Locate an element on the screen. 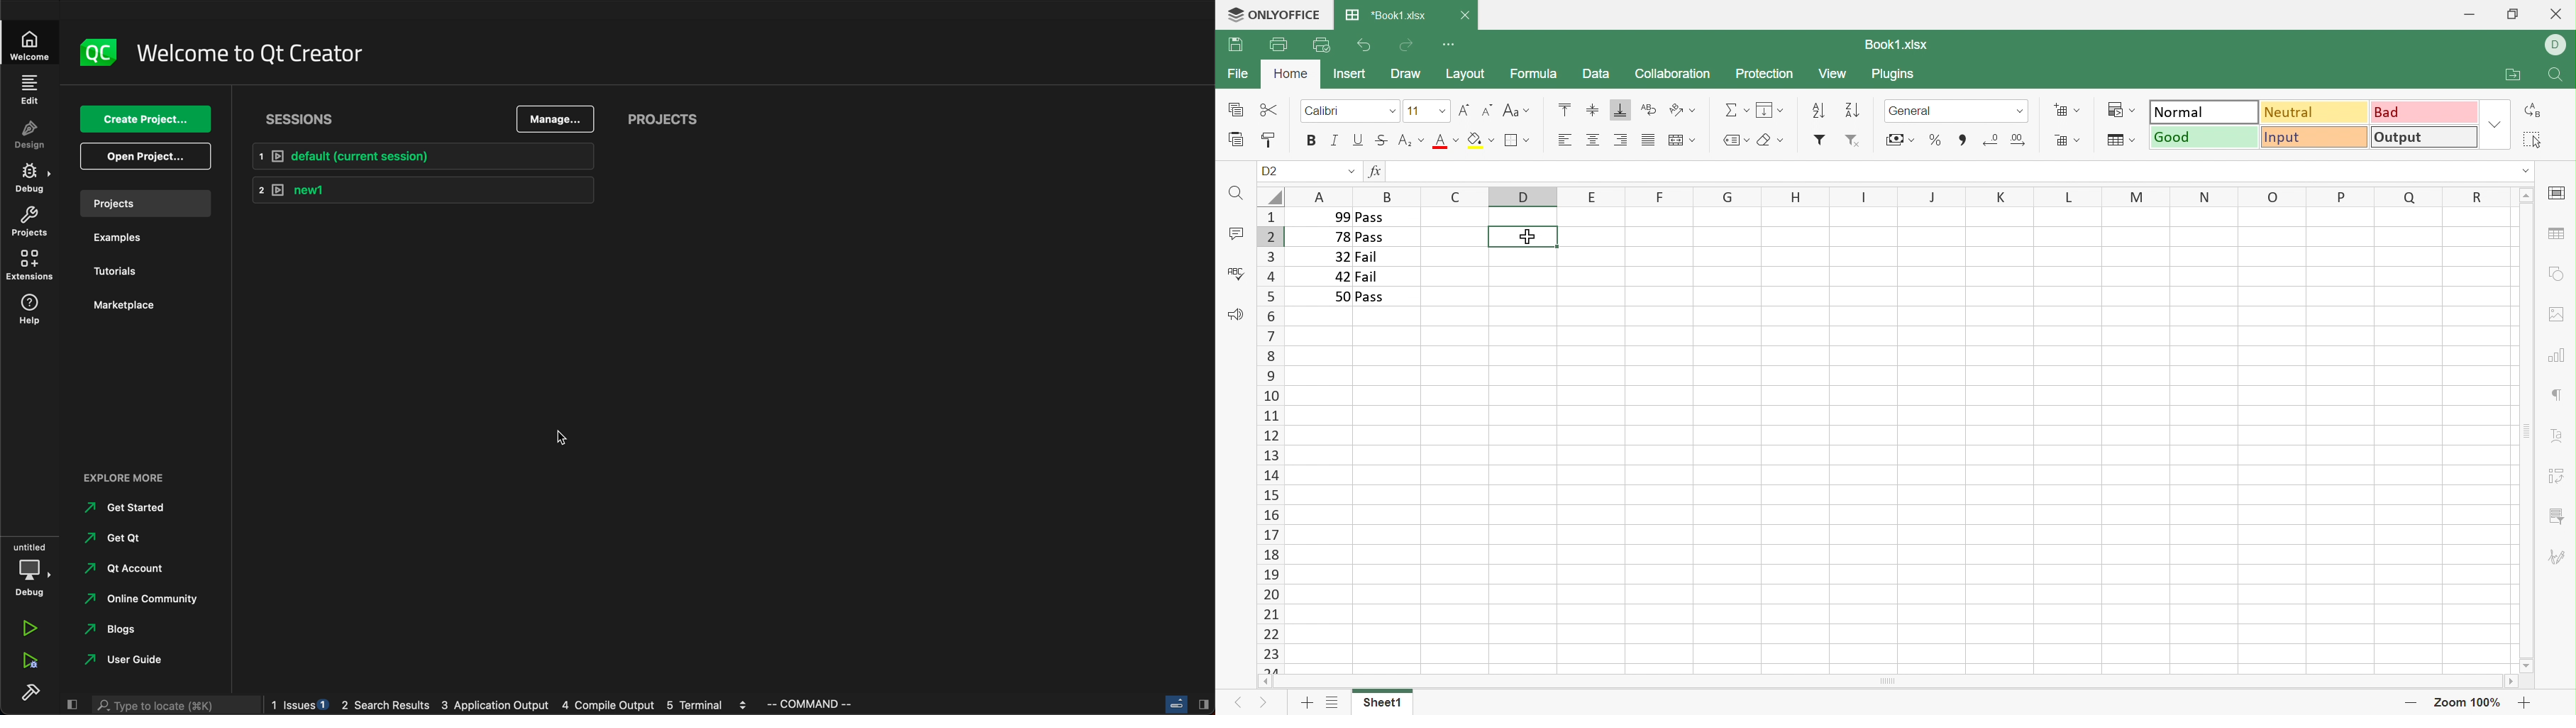  Neutral is located at coordinates (2315, 111).